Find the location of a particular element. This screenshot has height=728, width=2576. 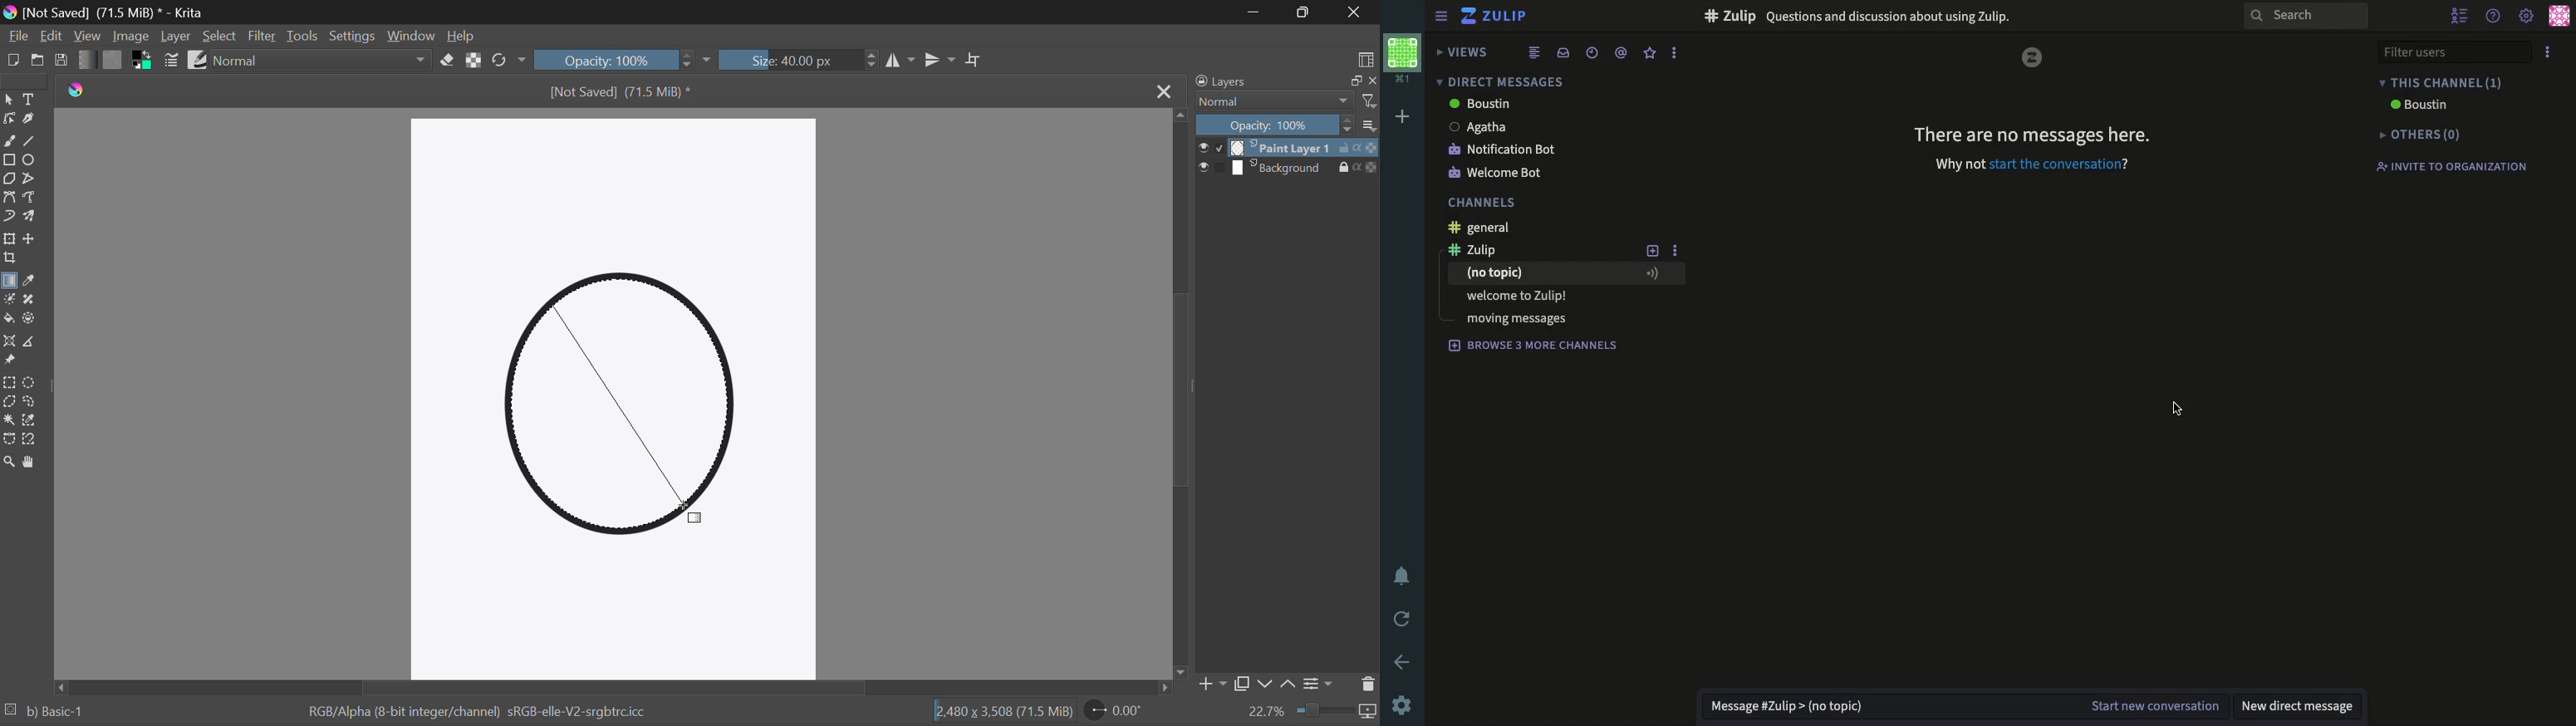

Tools is located at coordinates (303, 35).